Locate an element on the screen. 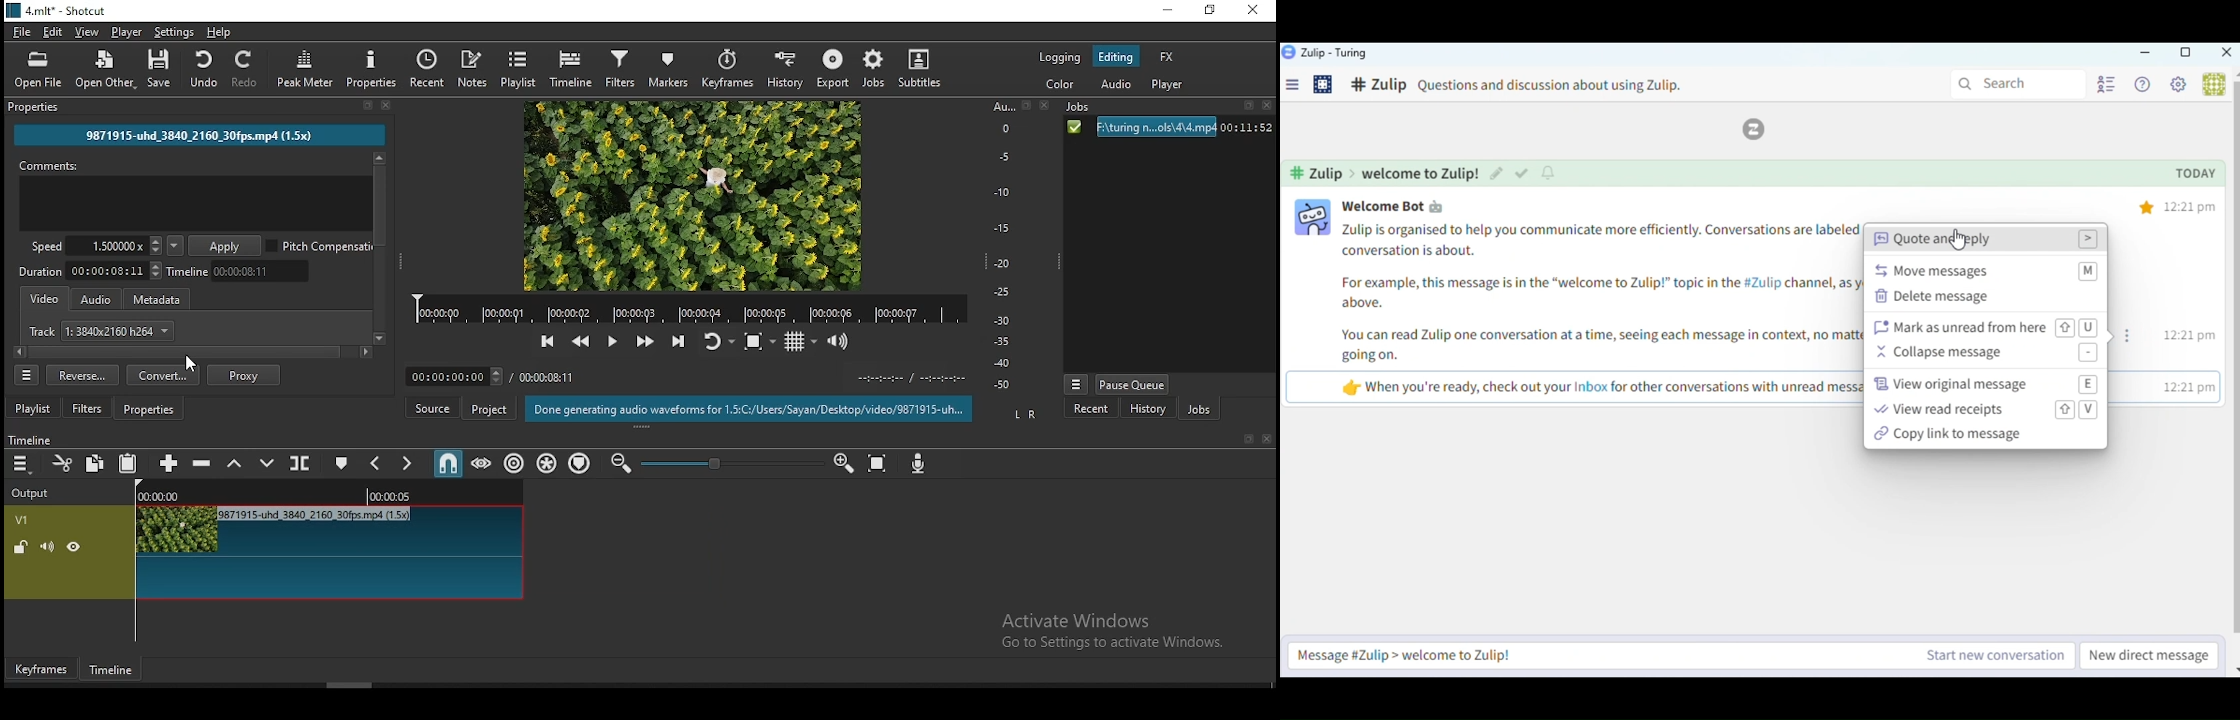 The image size is (2240, 728). minimize is located at coordinates (1171, 11).